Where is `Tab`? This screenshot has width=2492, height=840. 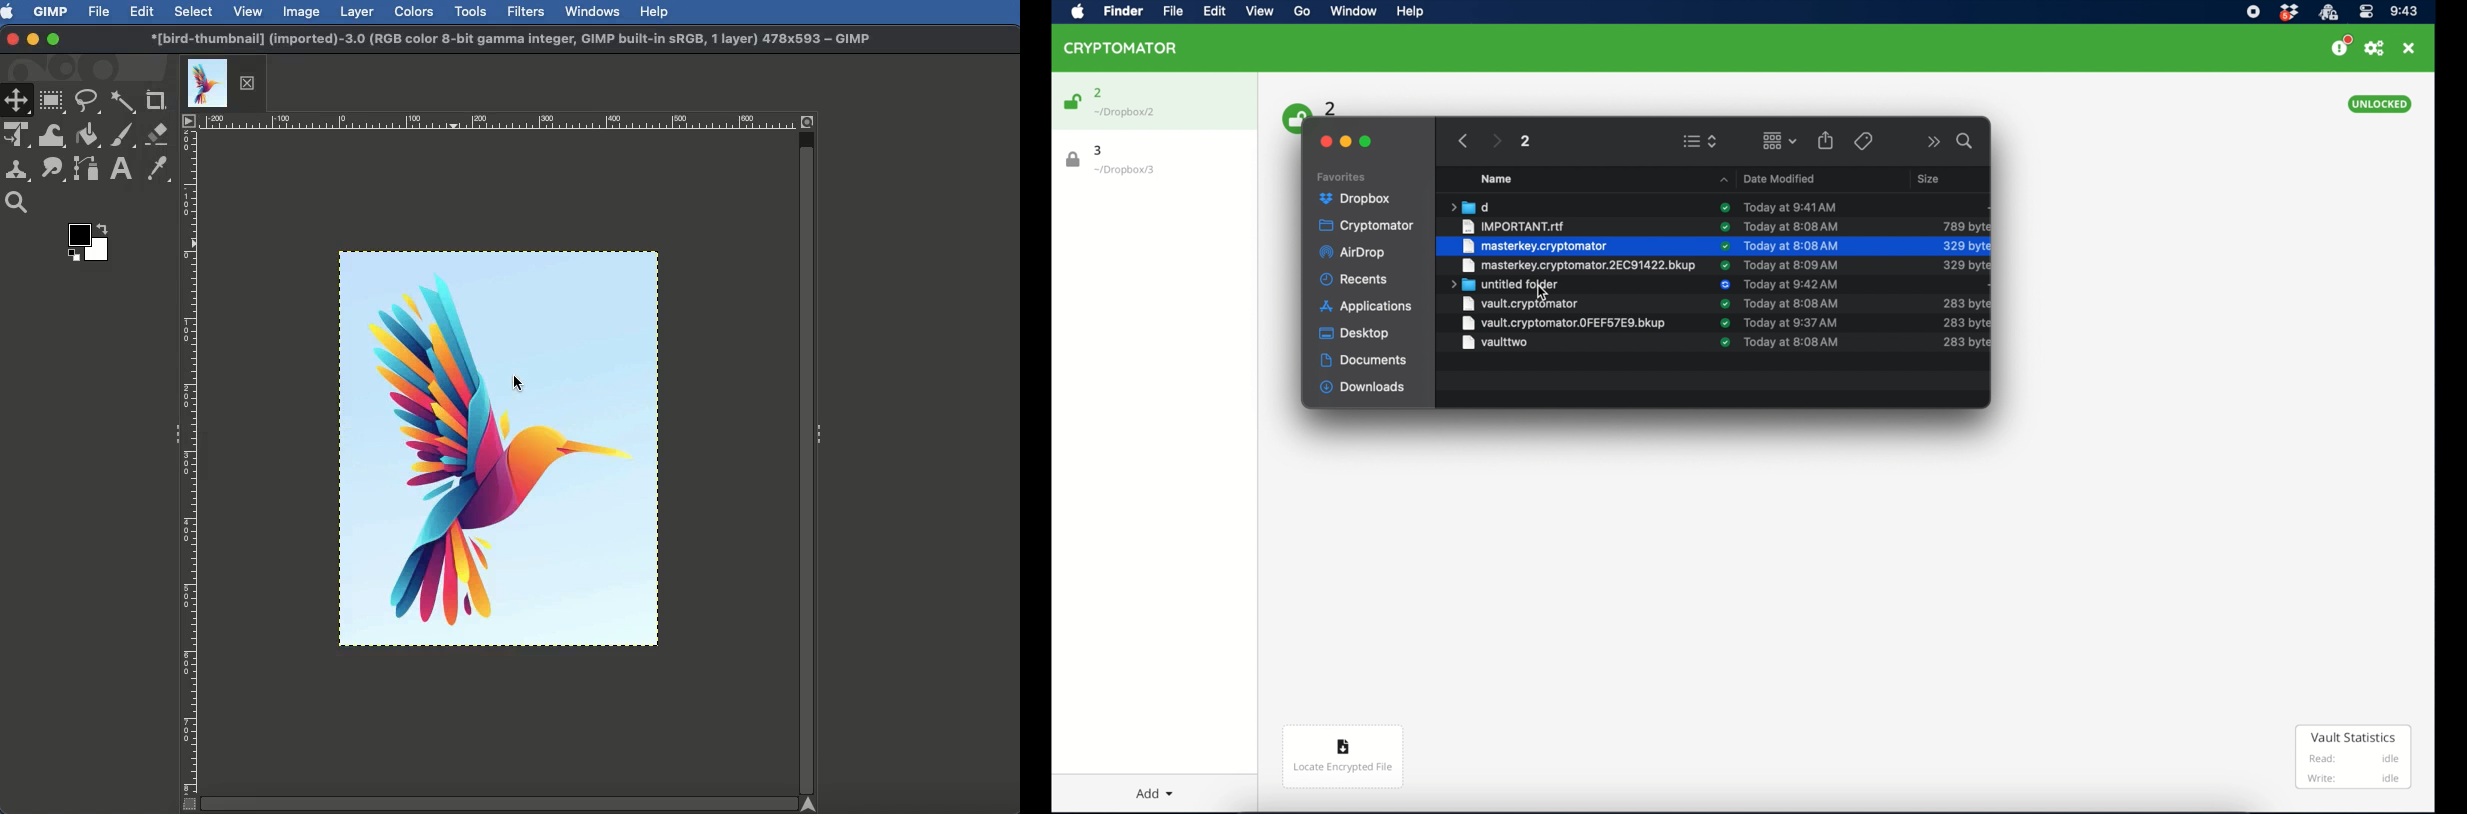 Tab is located at coordinates (219, 78).